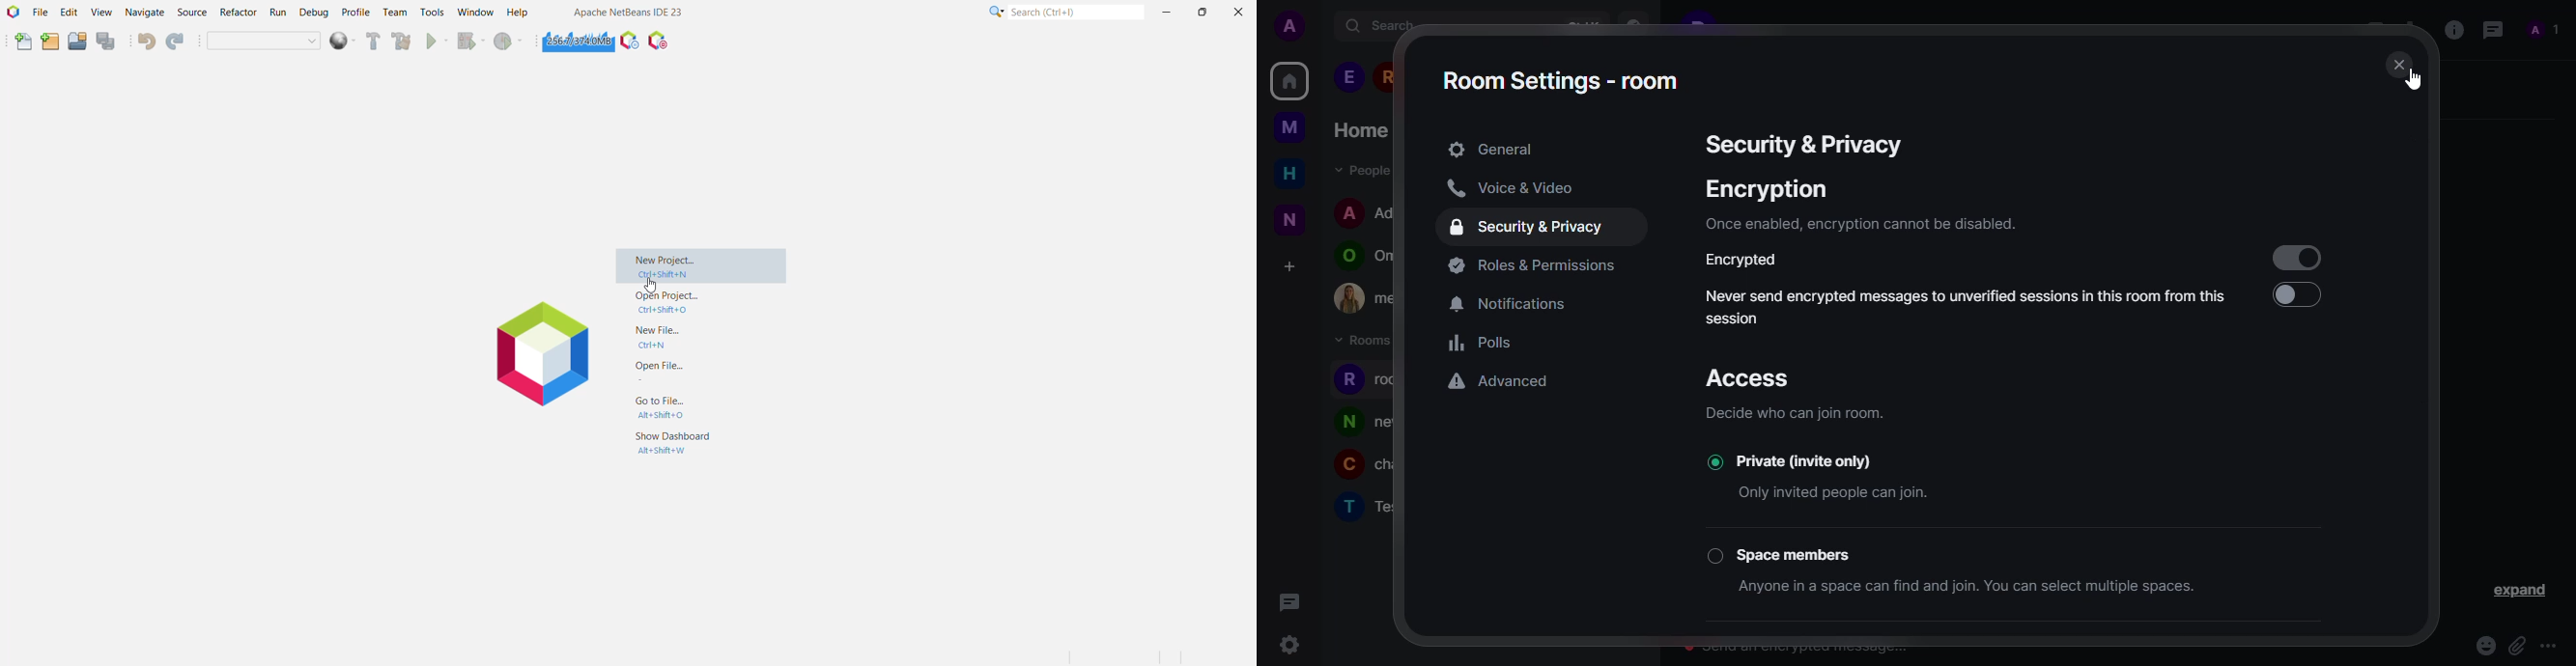 Image resolution: width=2576 pixels, height=672 pixels. Describe the element at coordinates (1752, 377) in the screenshot. I see `Access` at that location.